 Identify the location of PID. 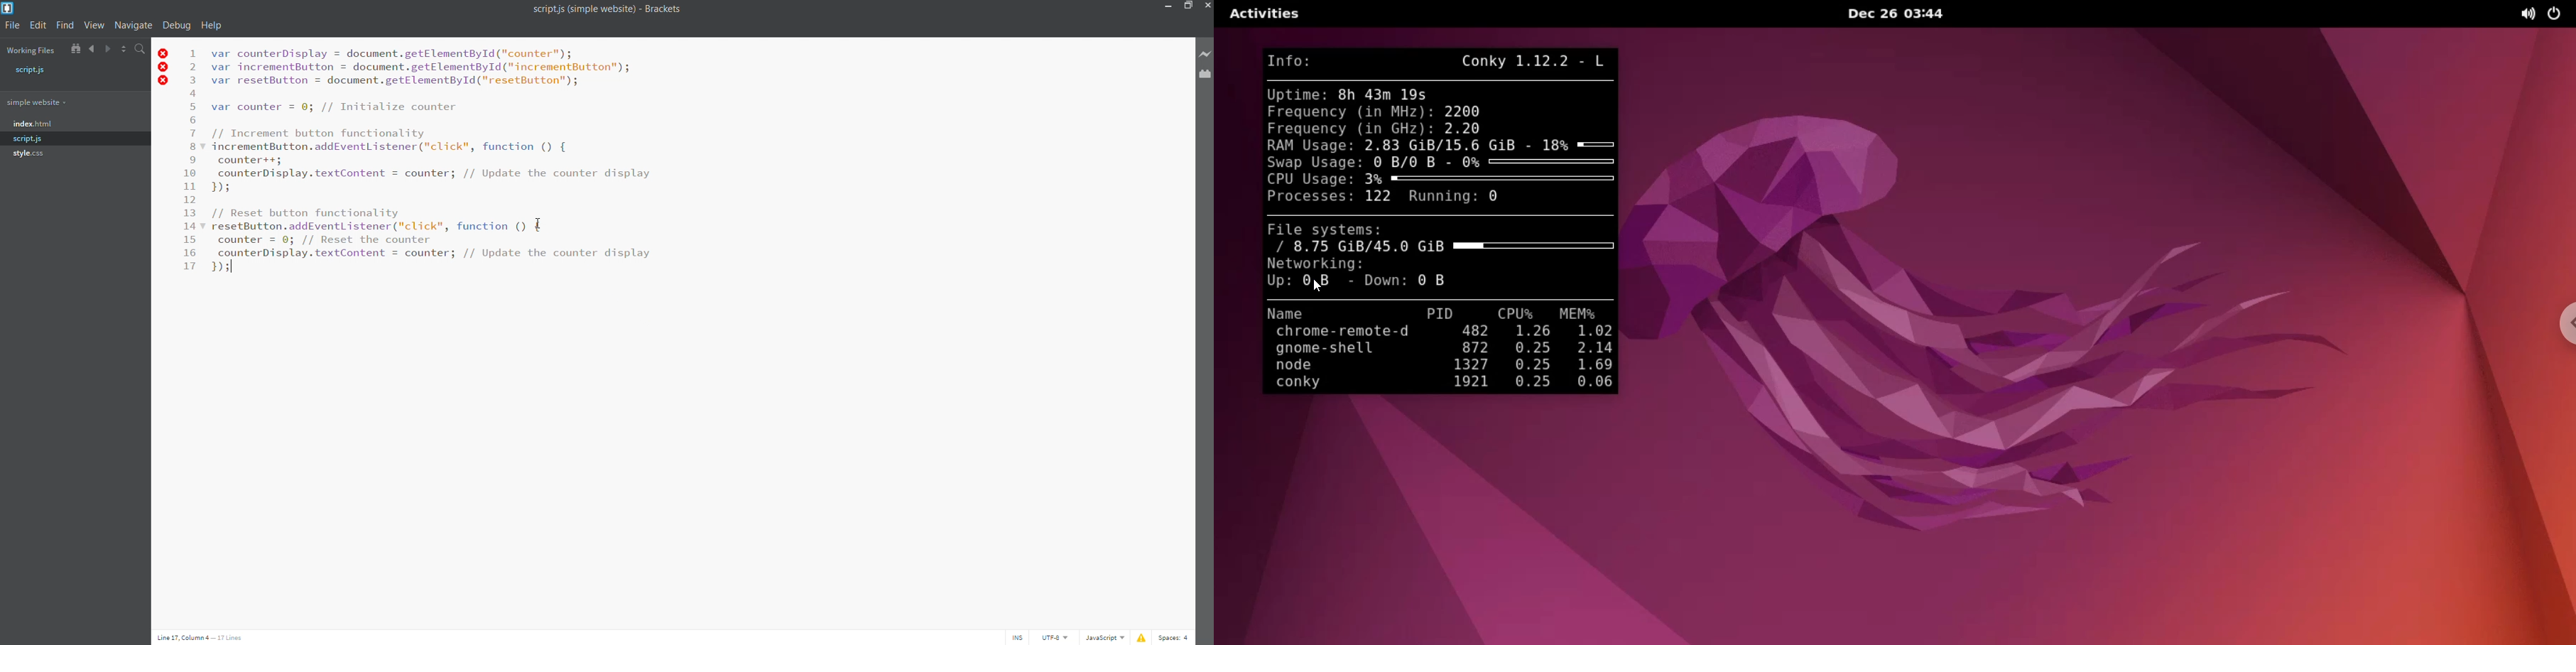
(1435, 315).